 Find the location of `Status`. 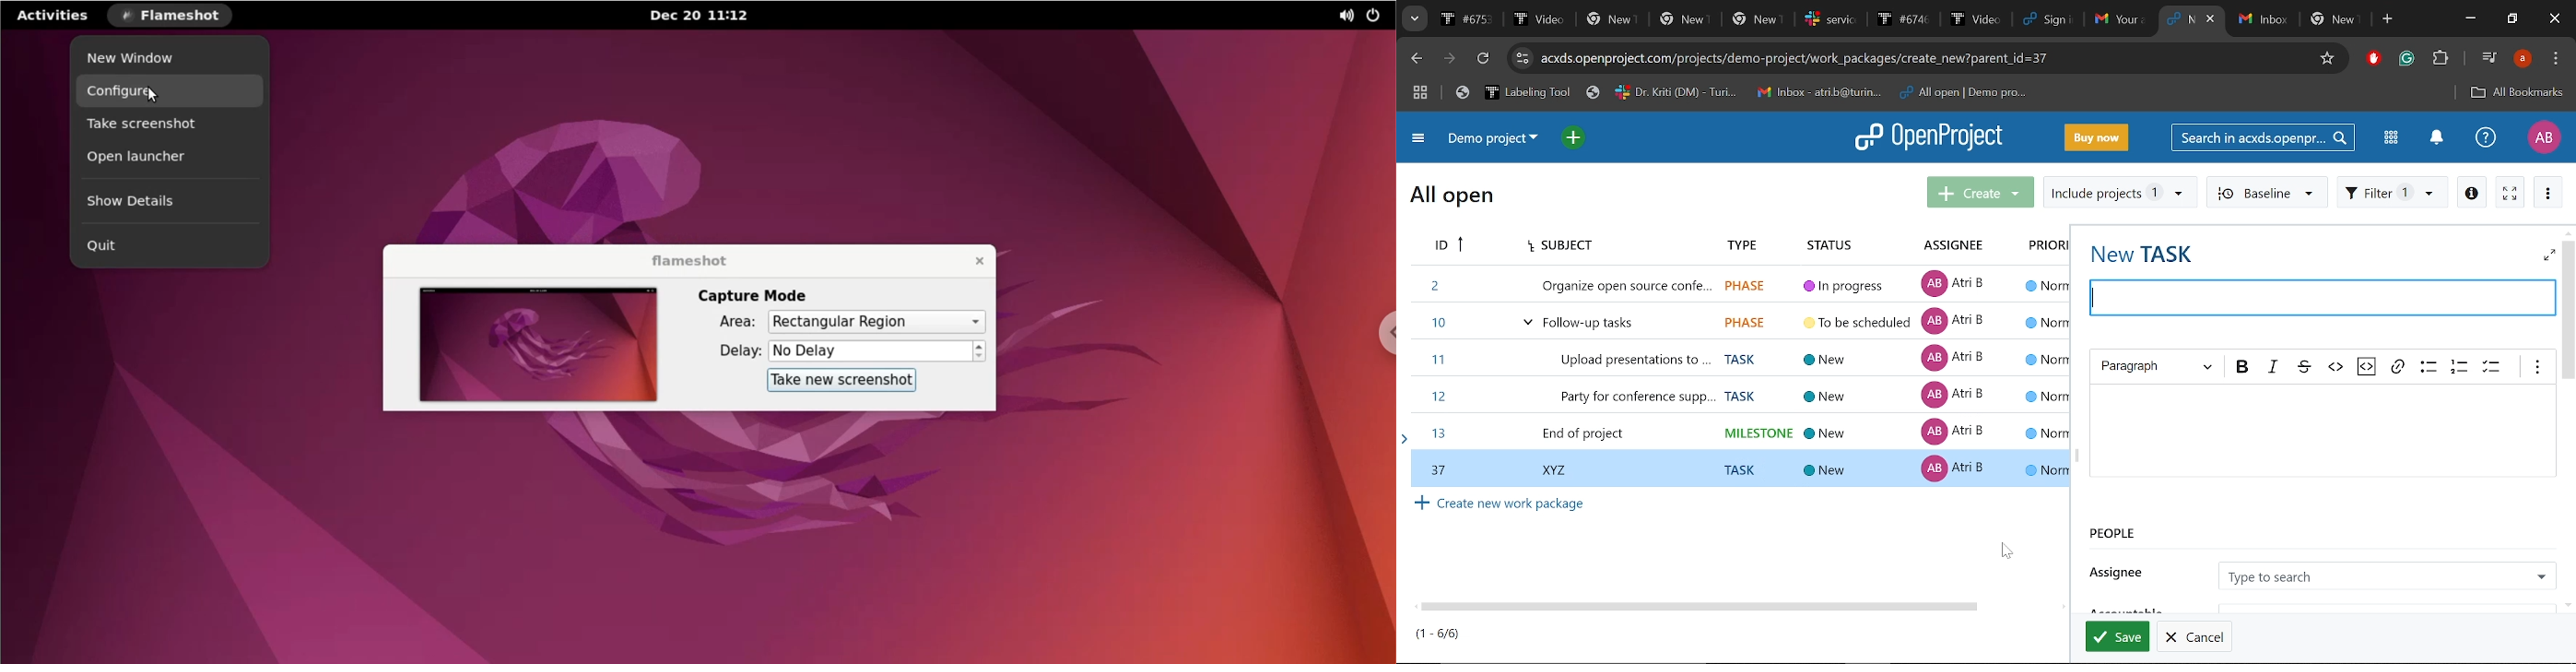

Status is located at coordinates (1837, 241).